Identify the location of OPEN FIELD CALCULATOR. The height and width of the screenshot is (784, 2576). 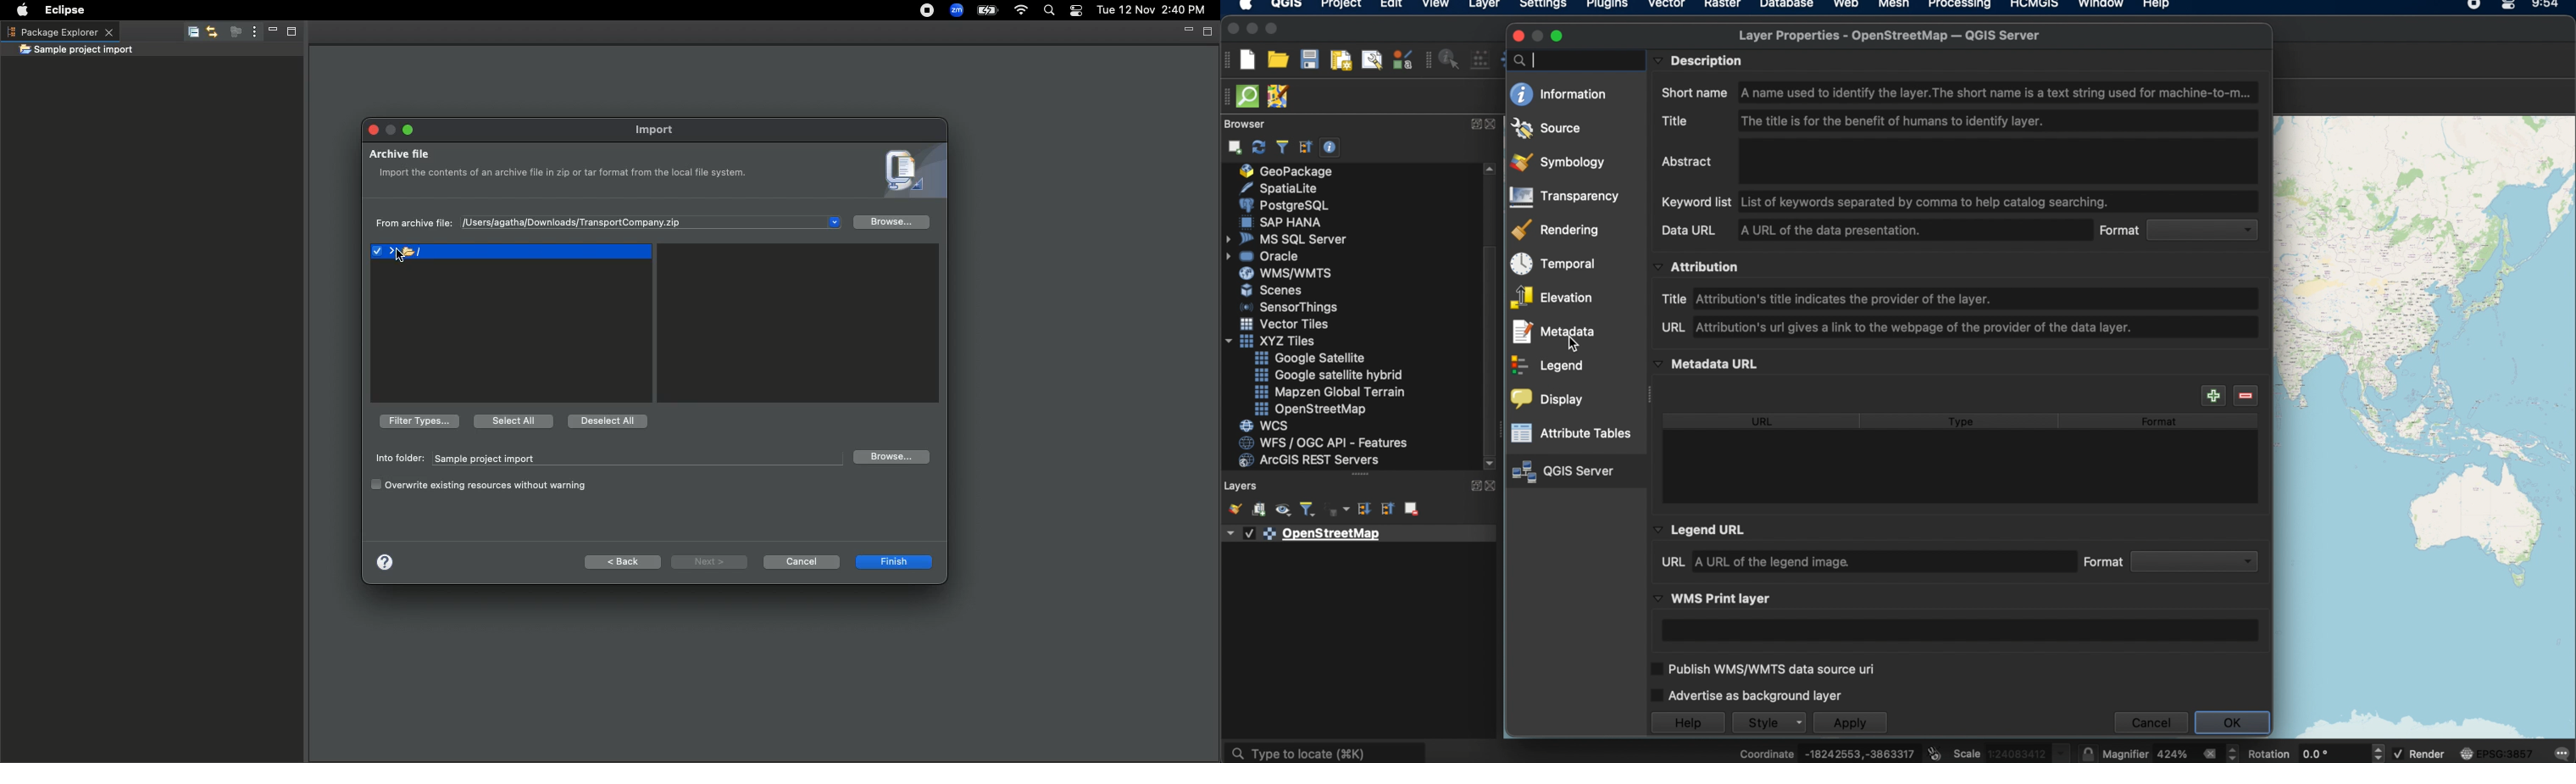
(1484, 59).